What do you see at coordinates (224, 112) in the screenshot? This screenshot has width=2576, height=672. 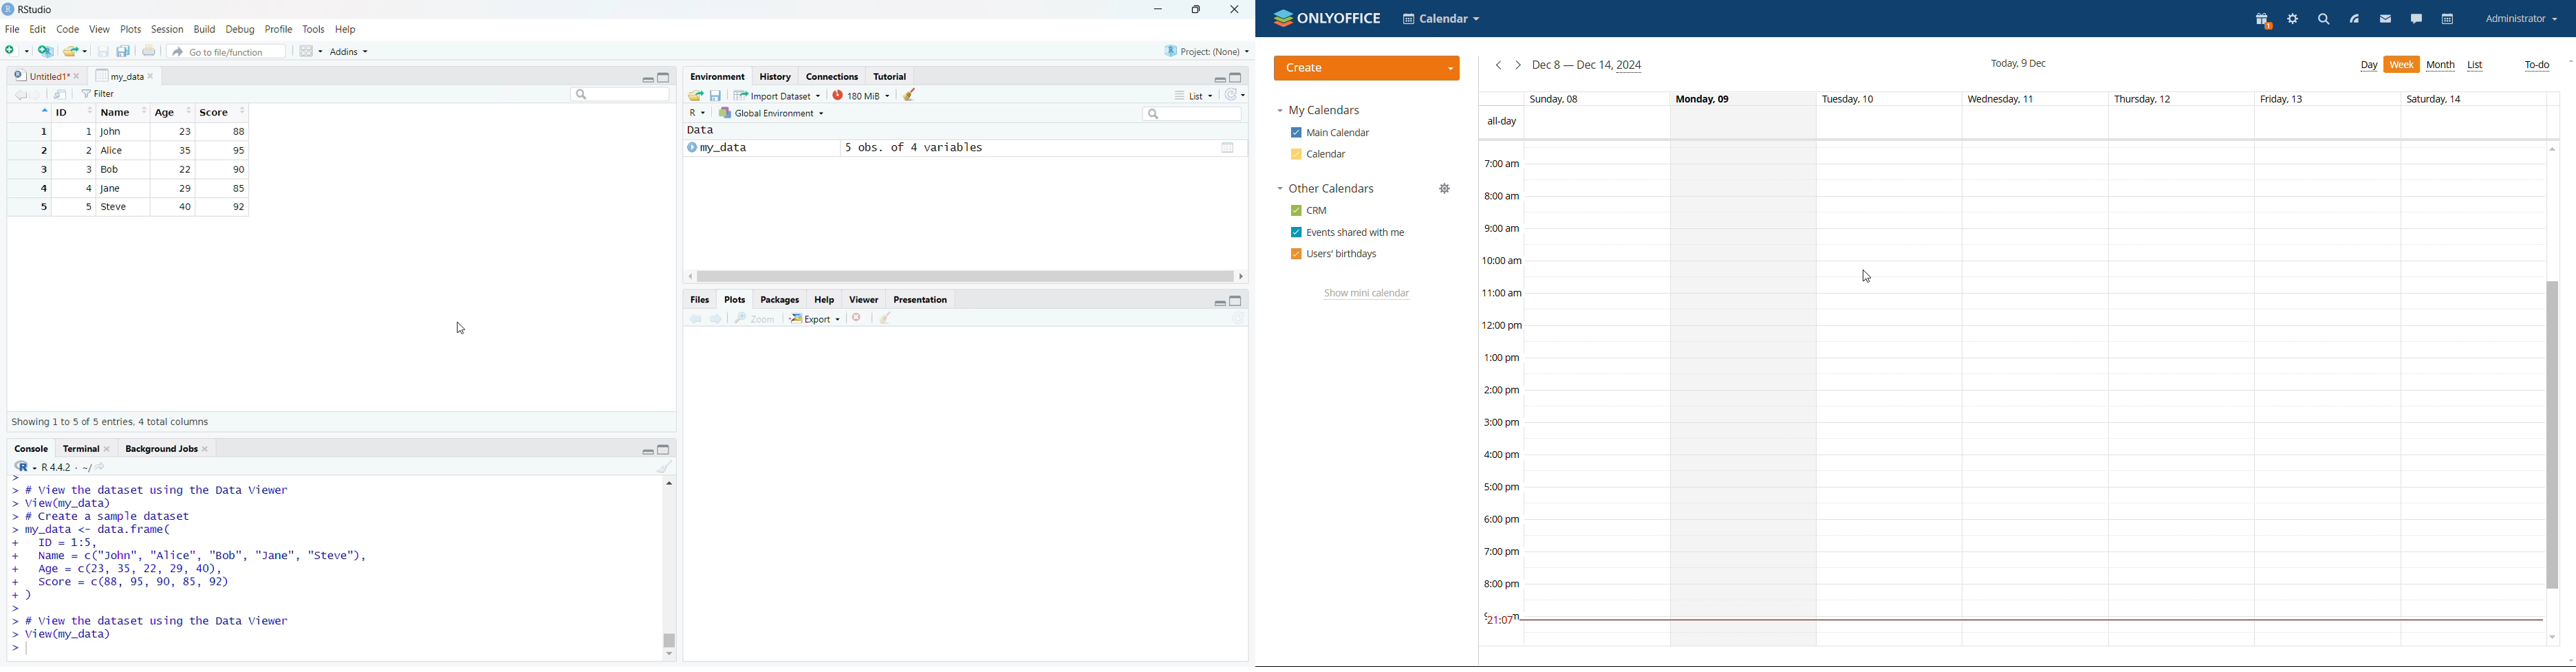 I see `Score` at bounding box center [224, 112].